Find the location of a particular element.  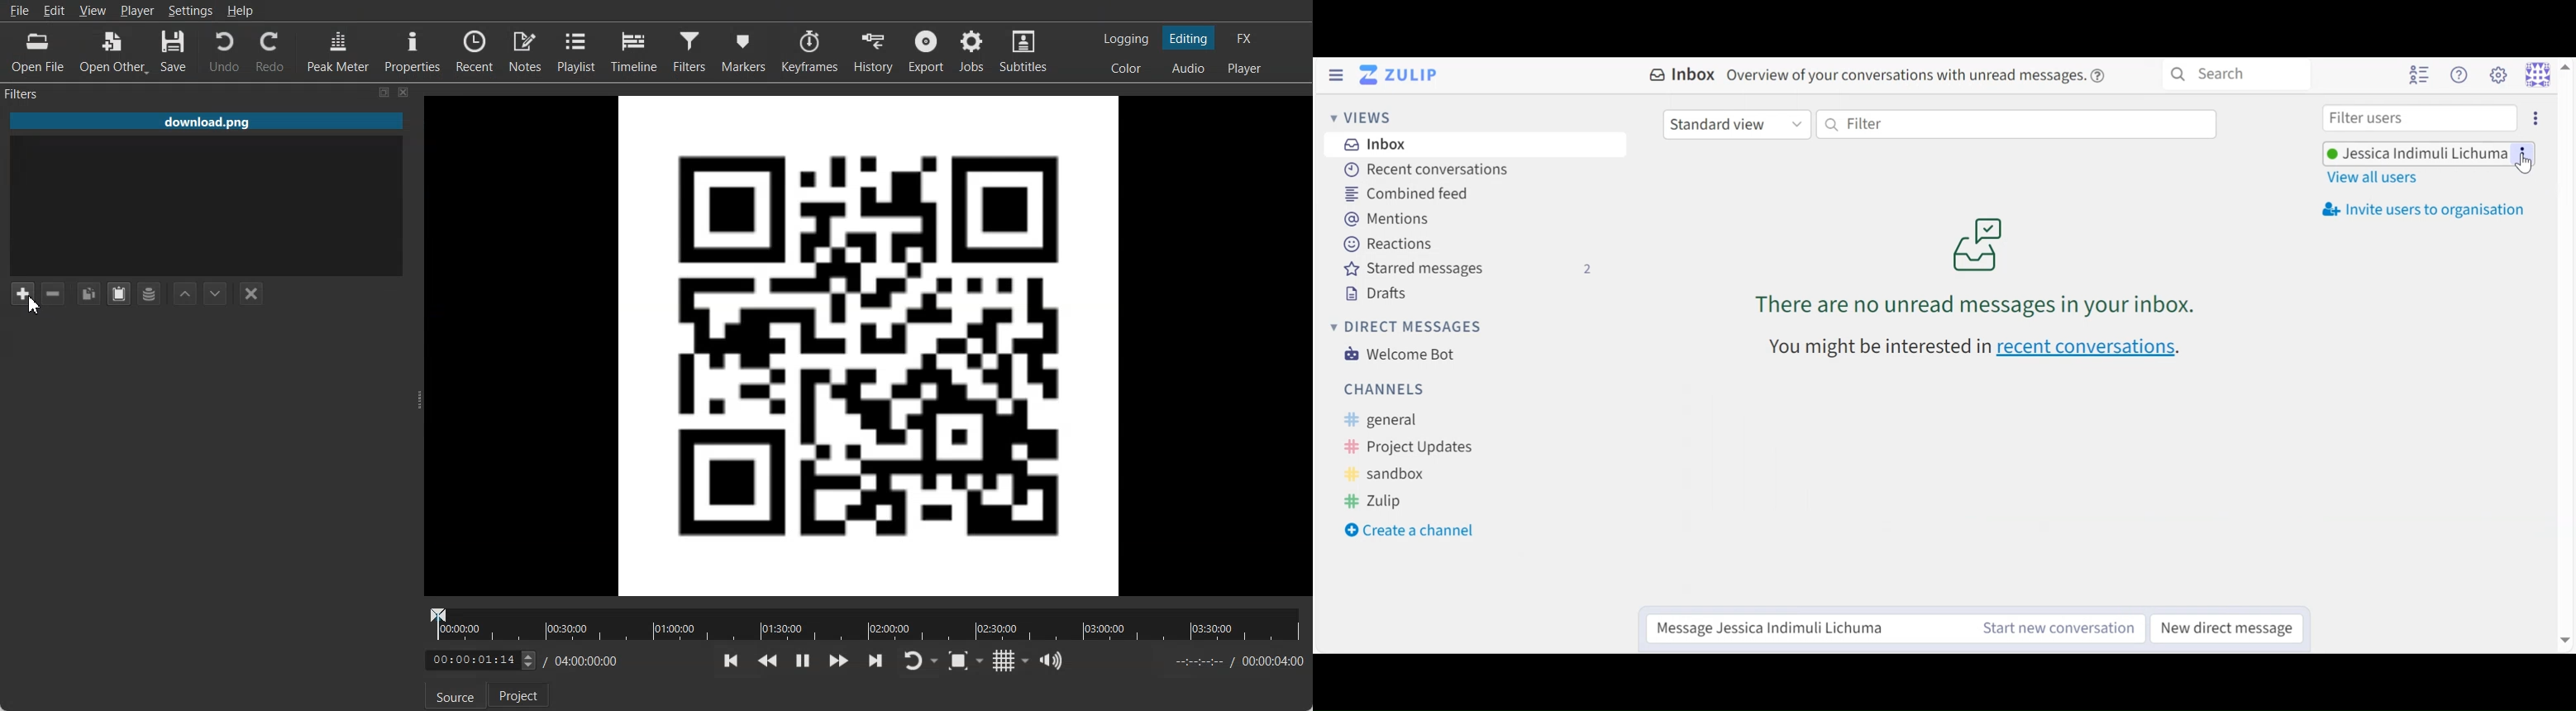

Timeline is located at coordinates (635, 50).